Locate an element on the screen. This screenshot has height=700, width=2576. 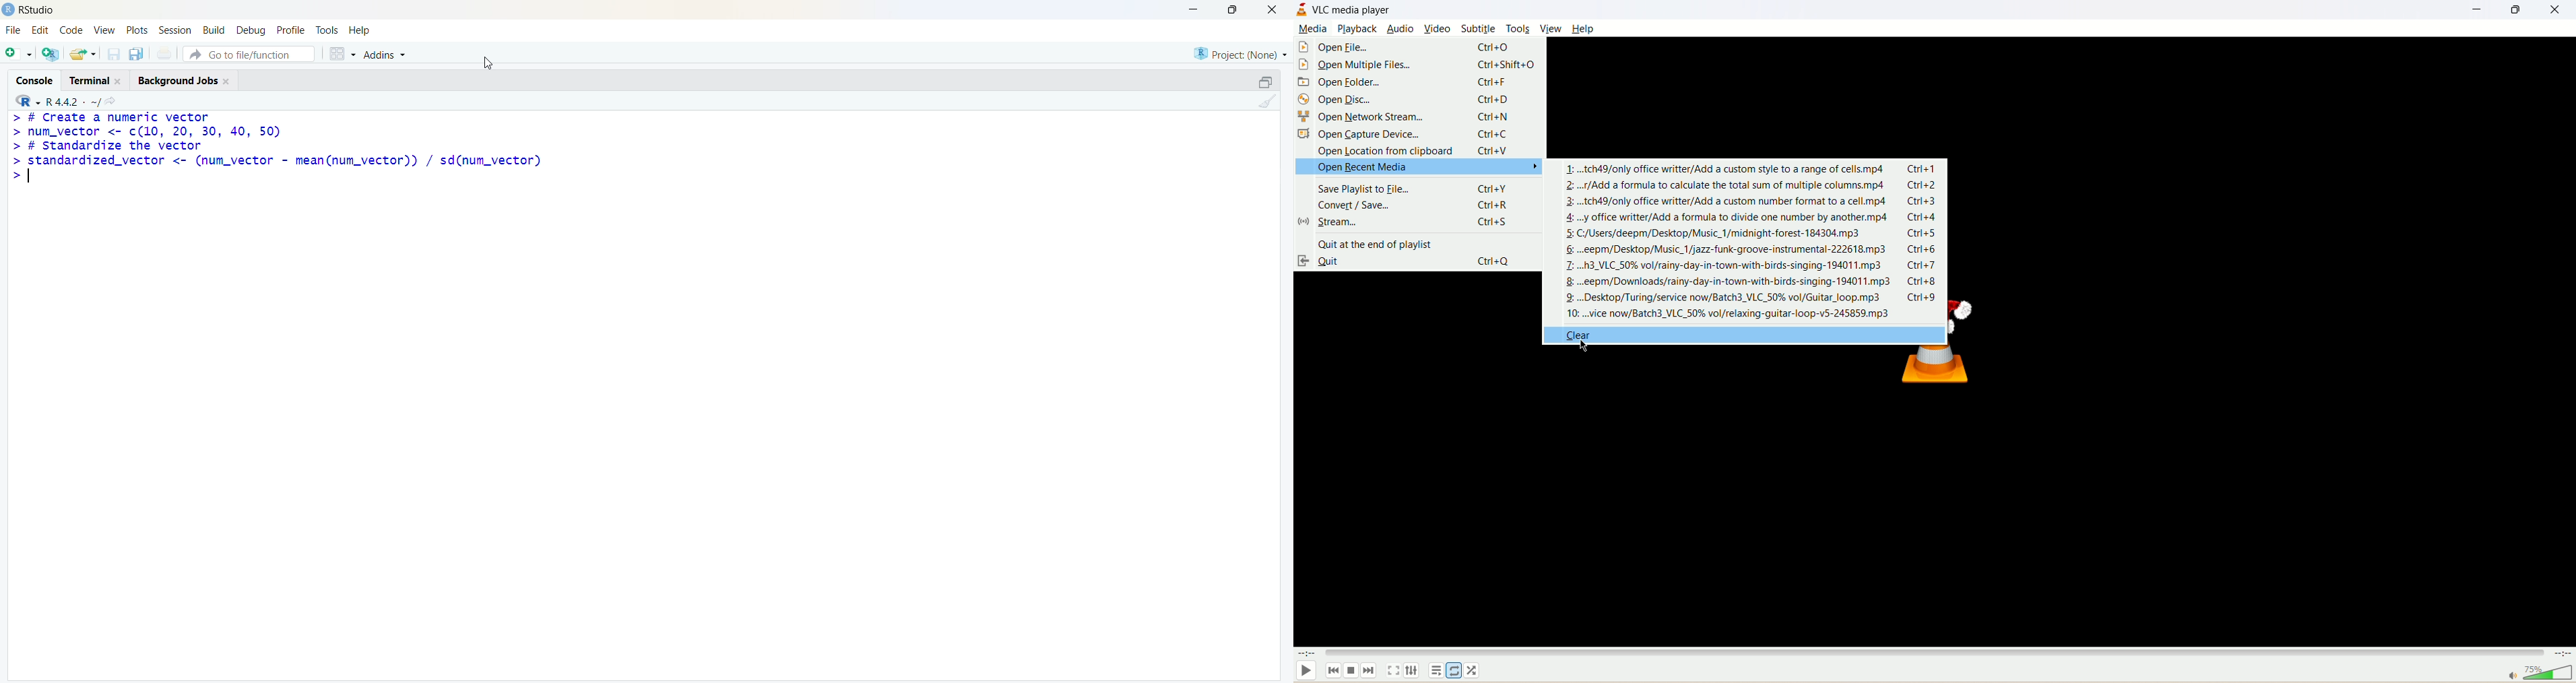
open folder... is located at coordinates (1359, 82).